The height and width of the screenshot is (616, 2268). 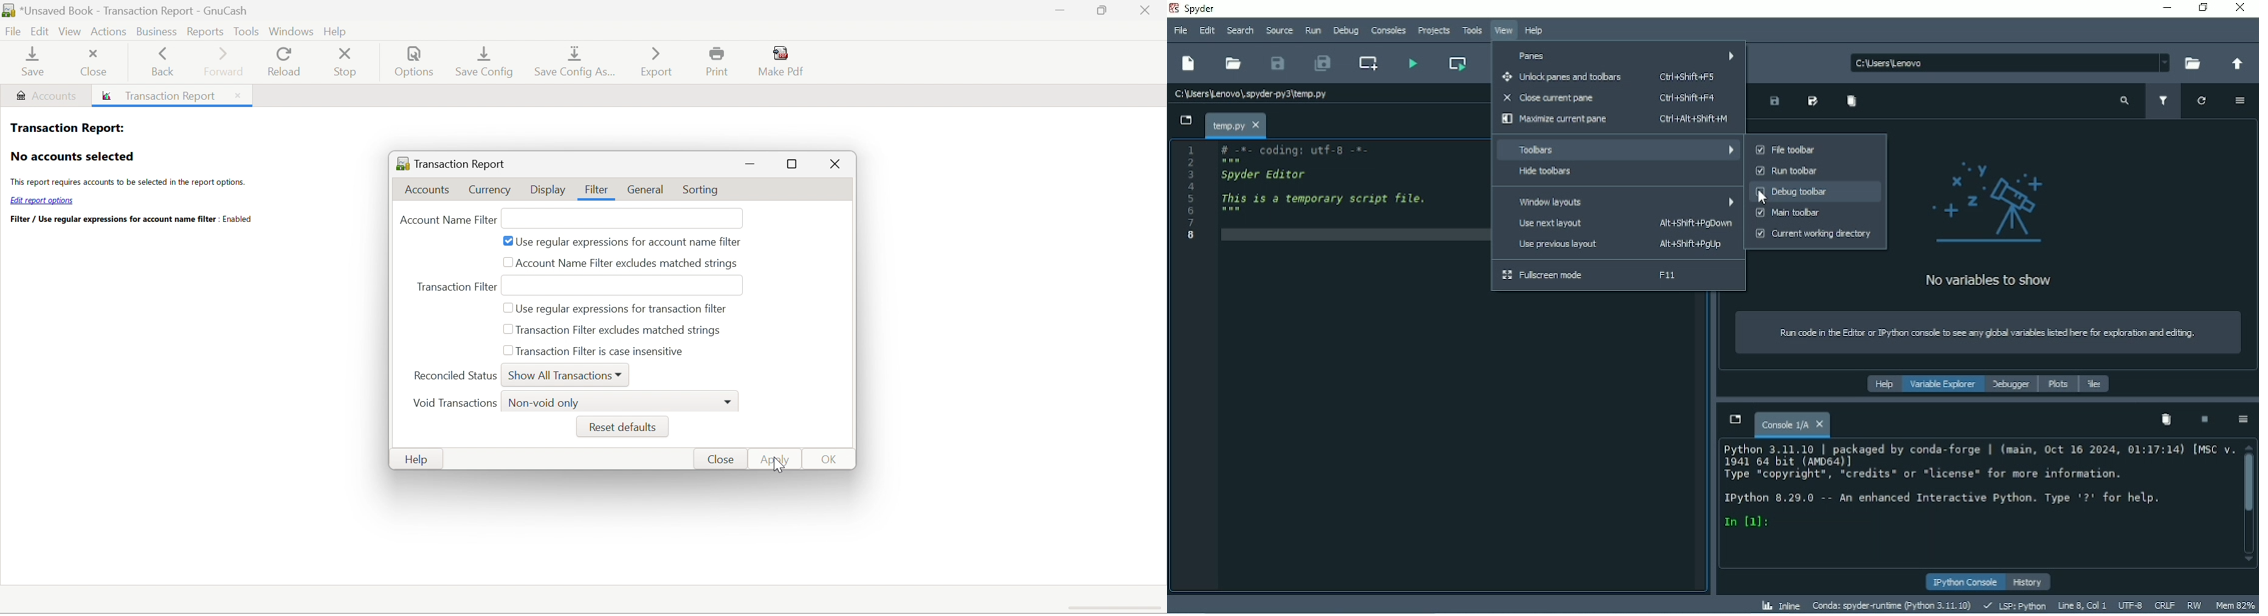 I want to click on Close, so click(x=236, y=95).